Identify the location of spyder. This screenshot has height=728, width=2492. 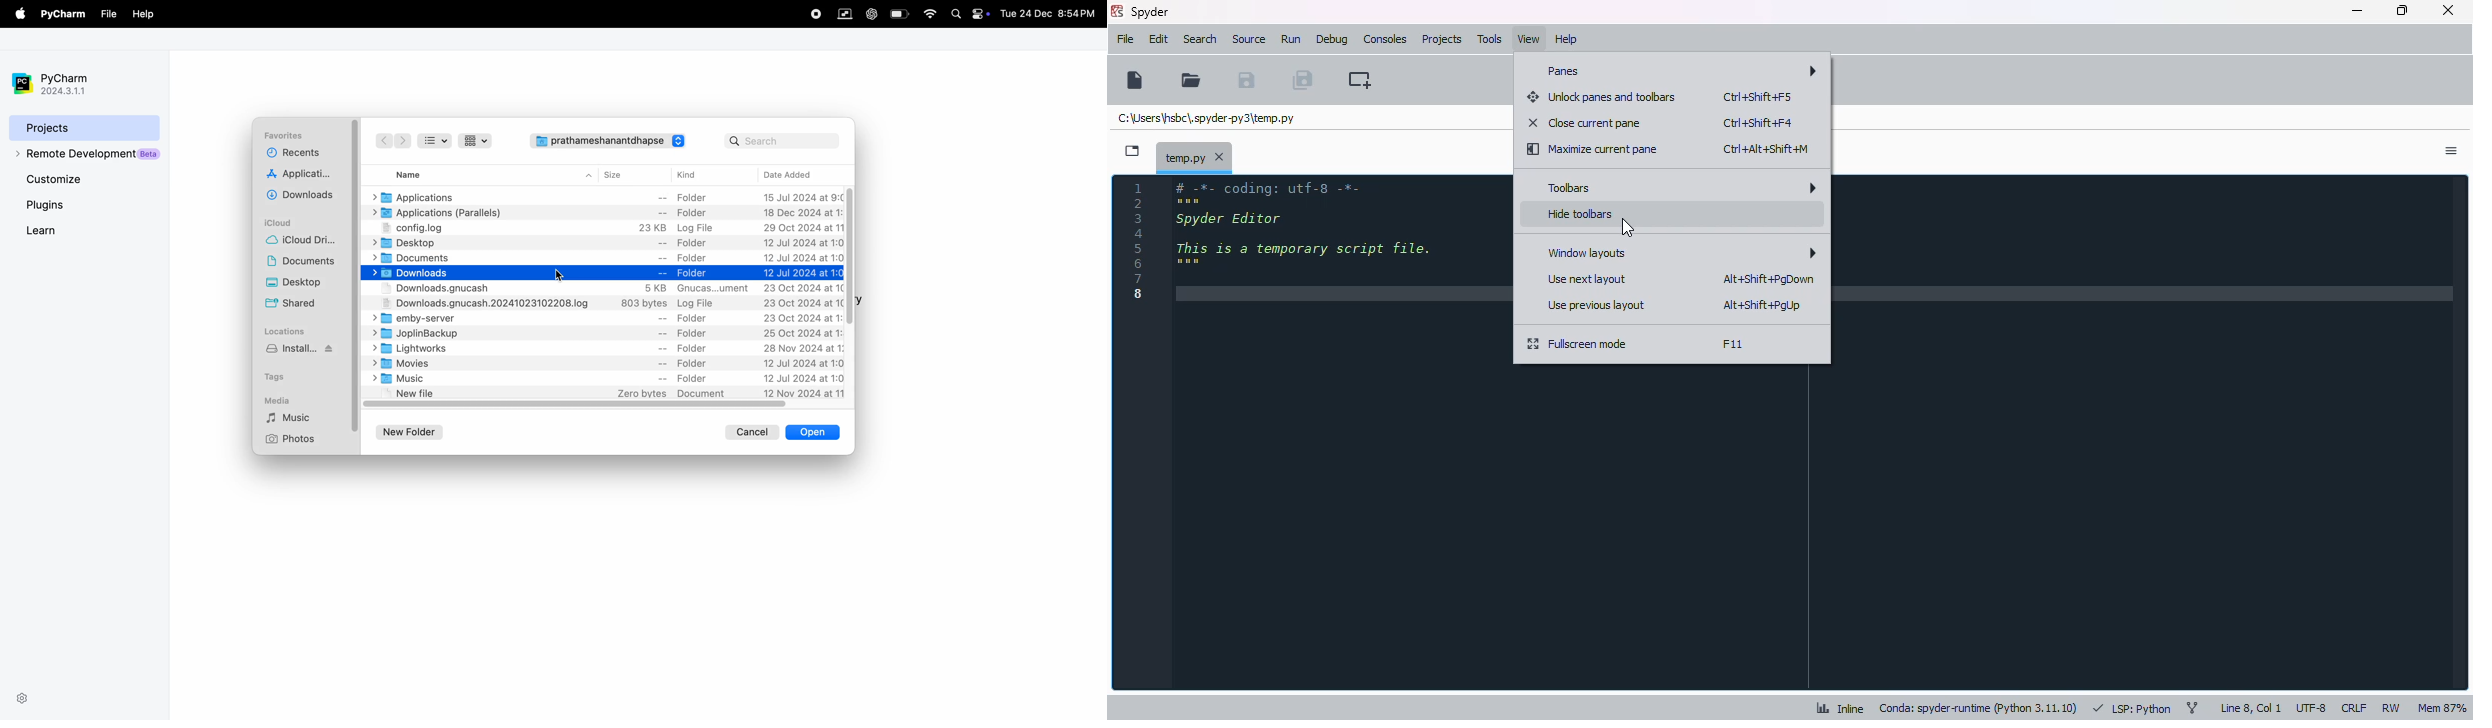
(1150, 12).